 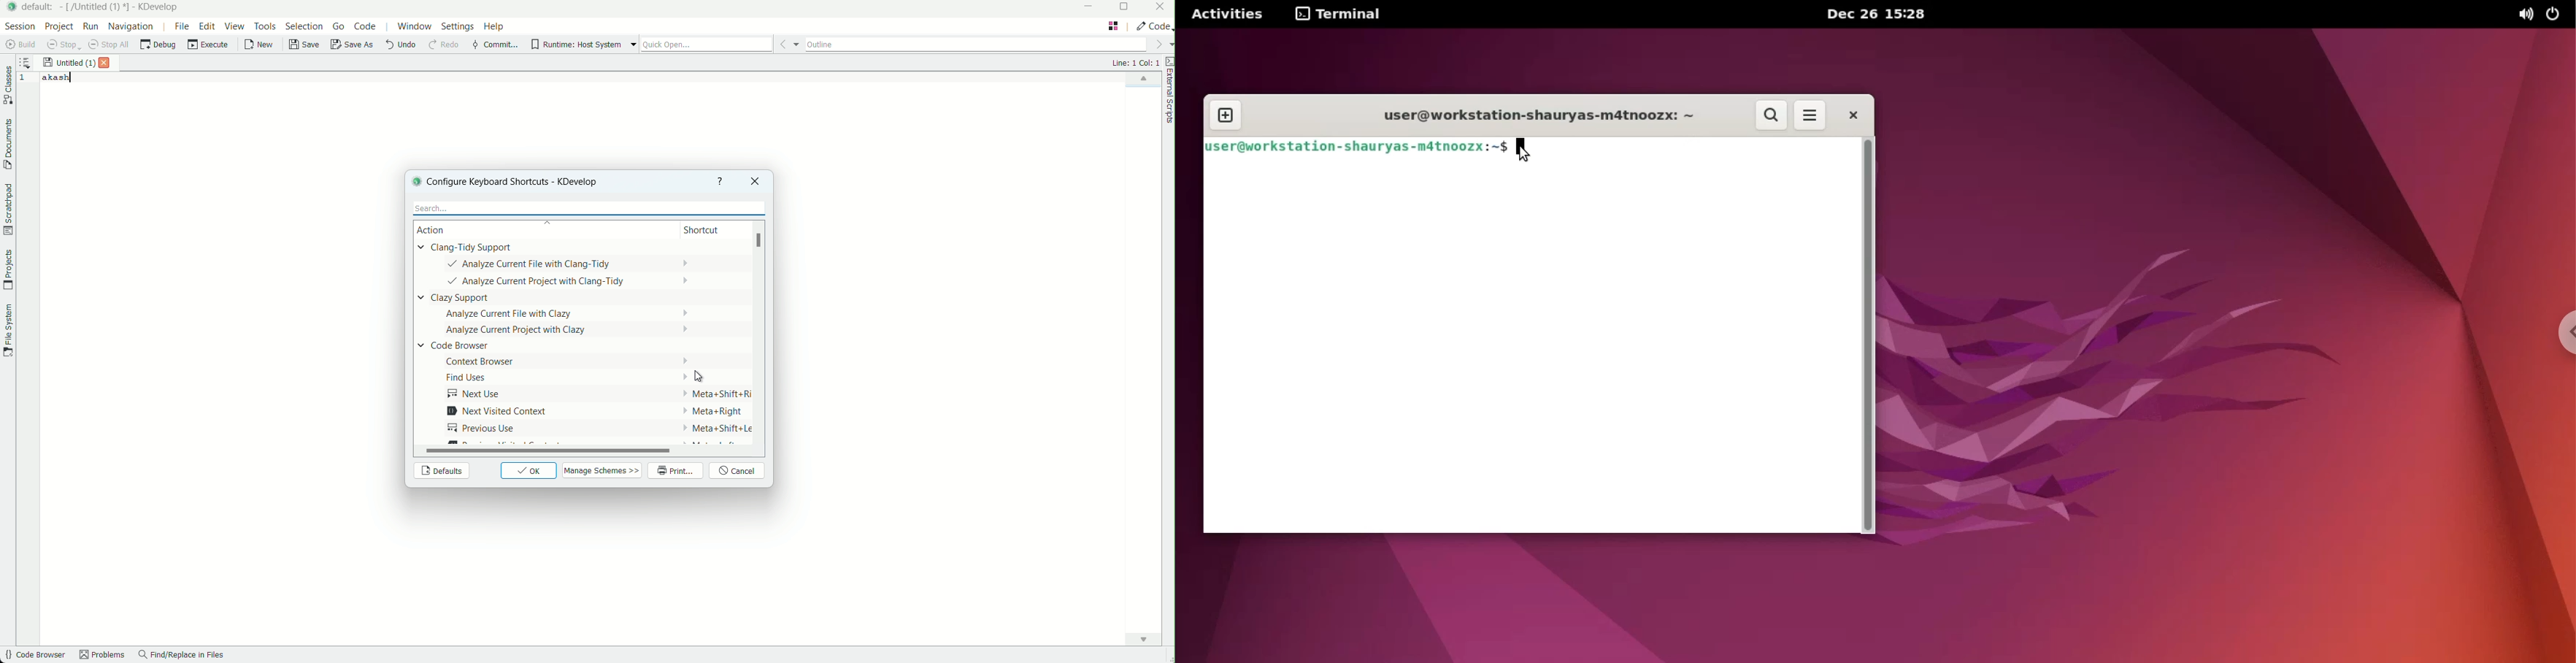 I want to click on close file, so click(x=107, y=63).